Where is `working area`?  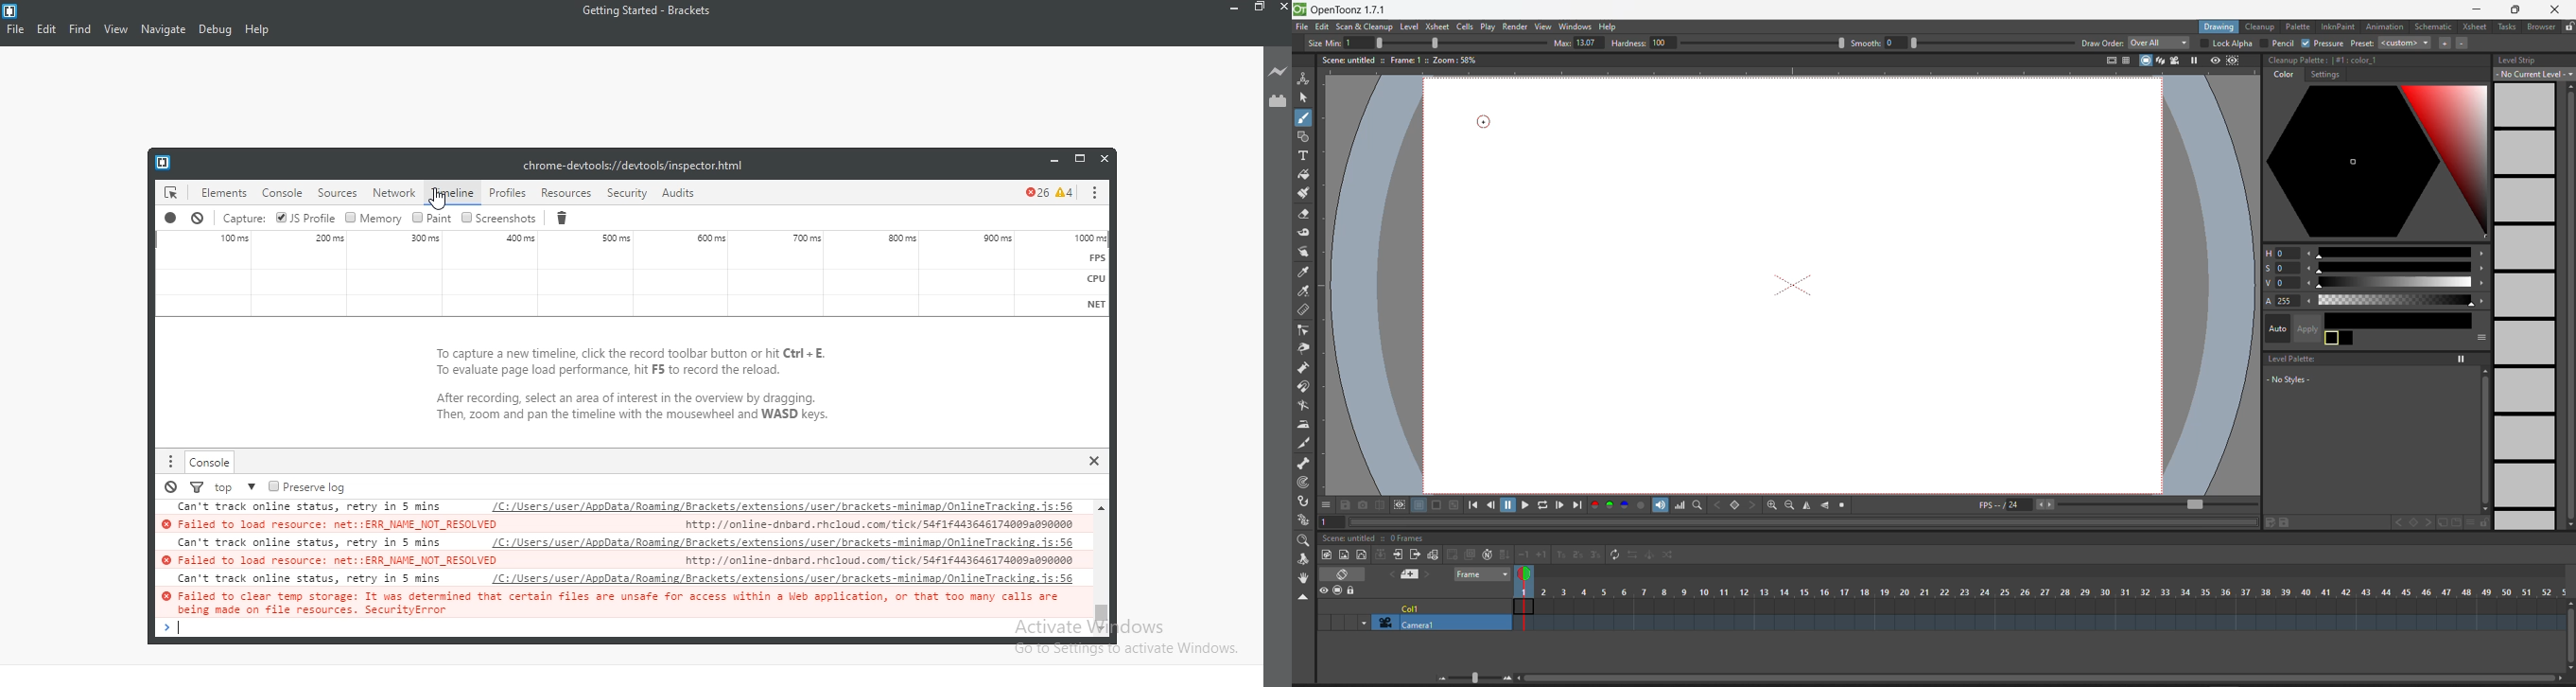 working area is located at coordinates (1842, 313).